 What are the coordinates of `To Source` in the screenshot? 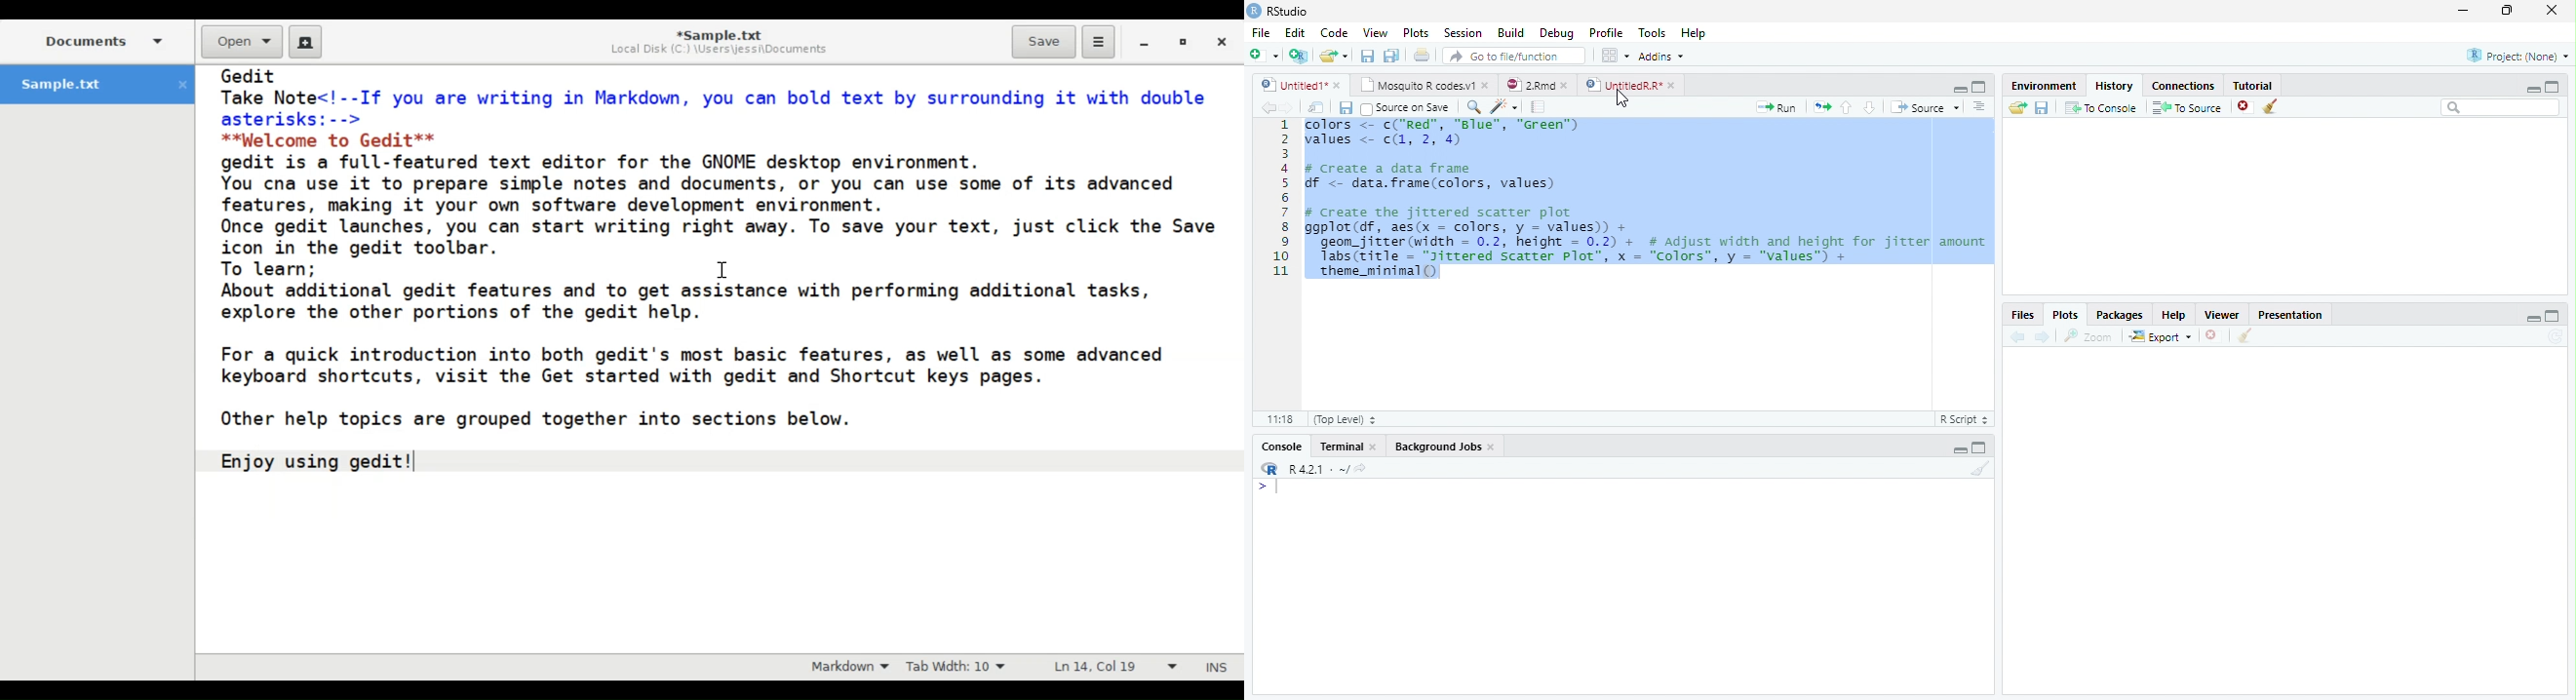 It's located at (2188, 107).